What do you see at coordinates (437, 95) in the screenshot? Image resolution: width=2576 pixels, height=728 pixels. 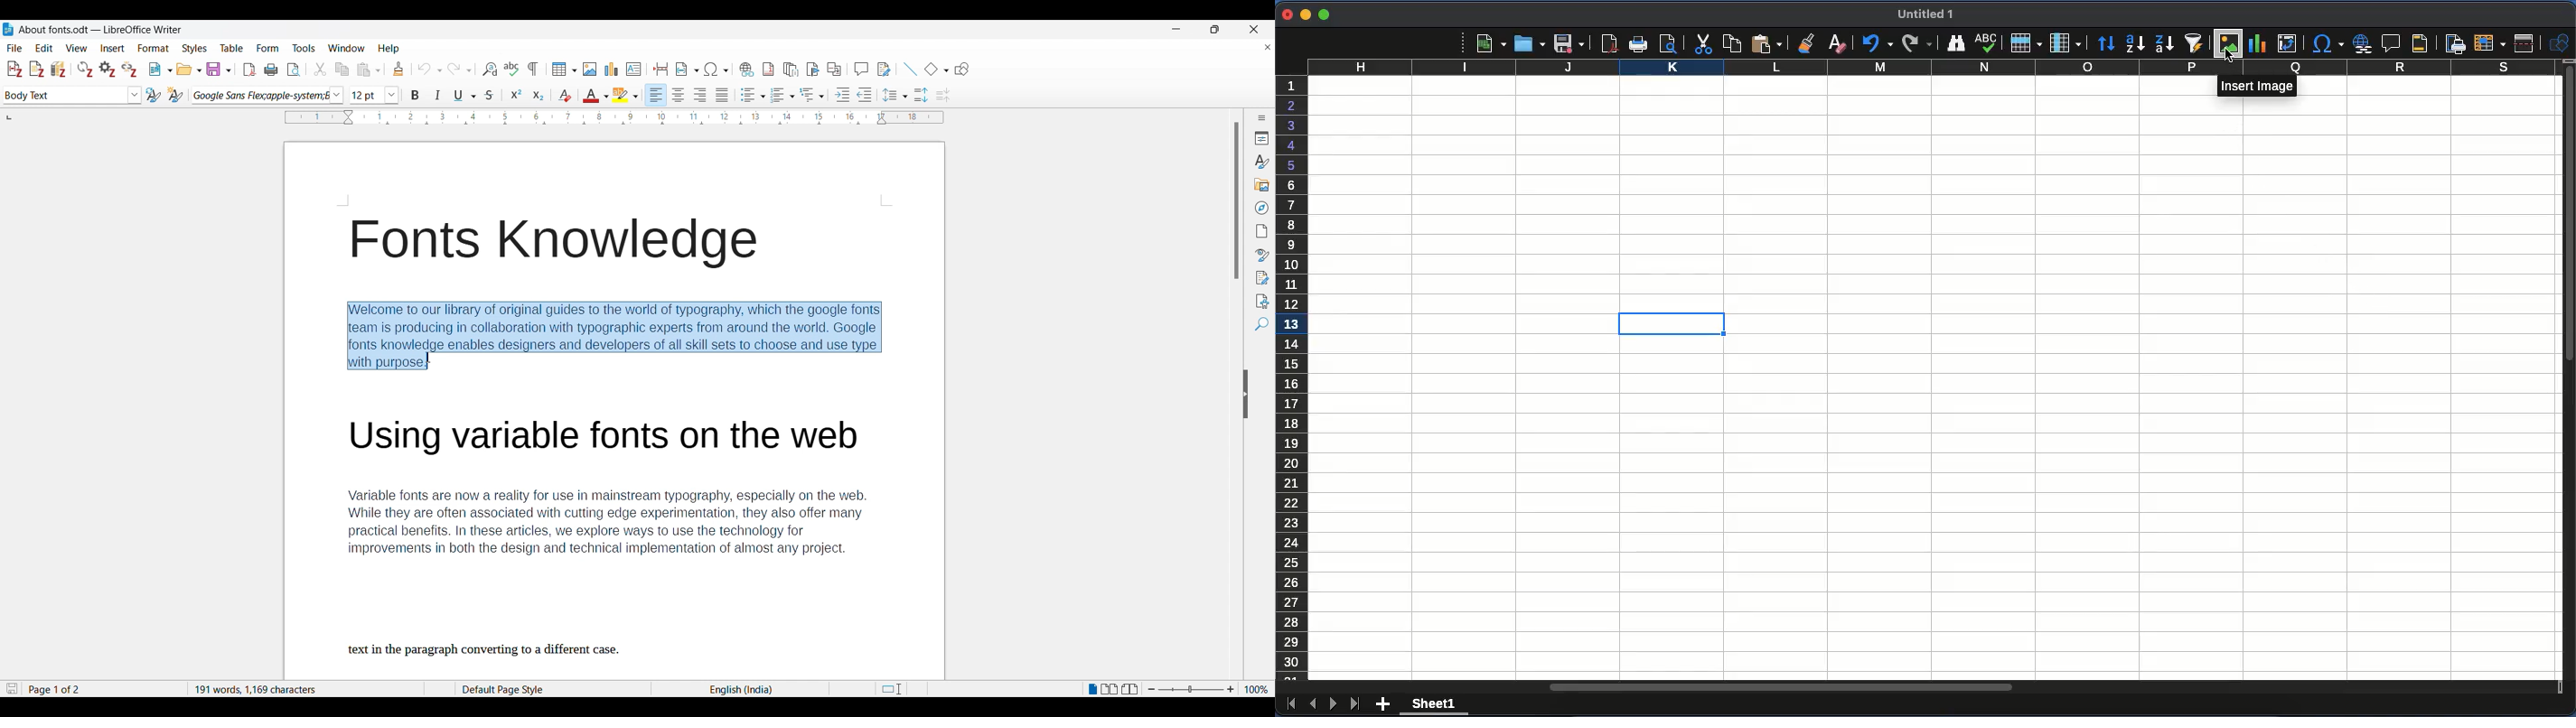 I see `Italics` at bounding box center [437, 95].